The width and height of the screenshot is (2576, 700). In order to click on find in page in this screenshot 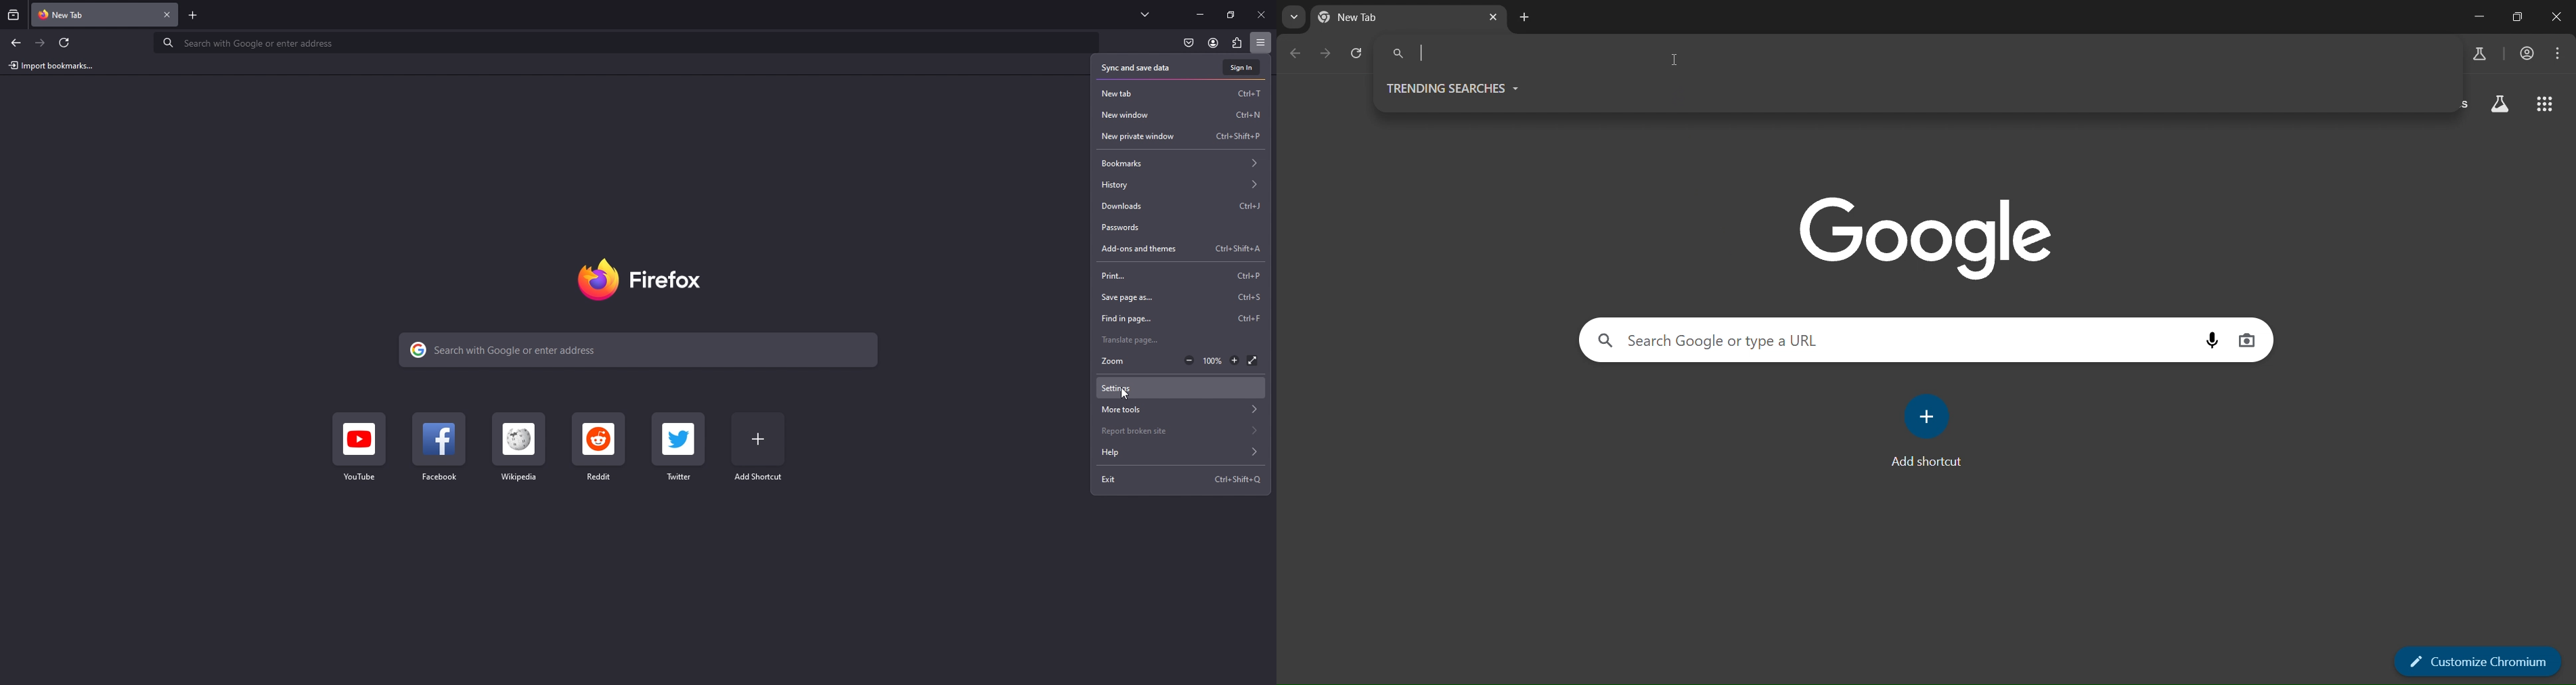, I will do `click(1182, 317)`.